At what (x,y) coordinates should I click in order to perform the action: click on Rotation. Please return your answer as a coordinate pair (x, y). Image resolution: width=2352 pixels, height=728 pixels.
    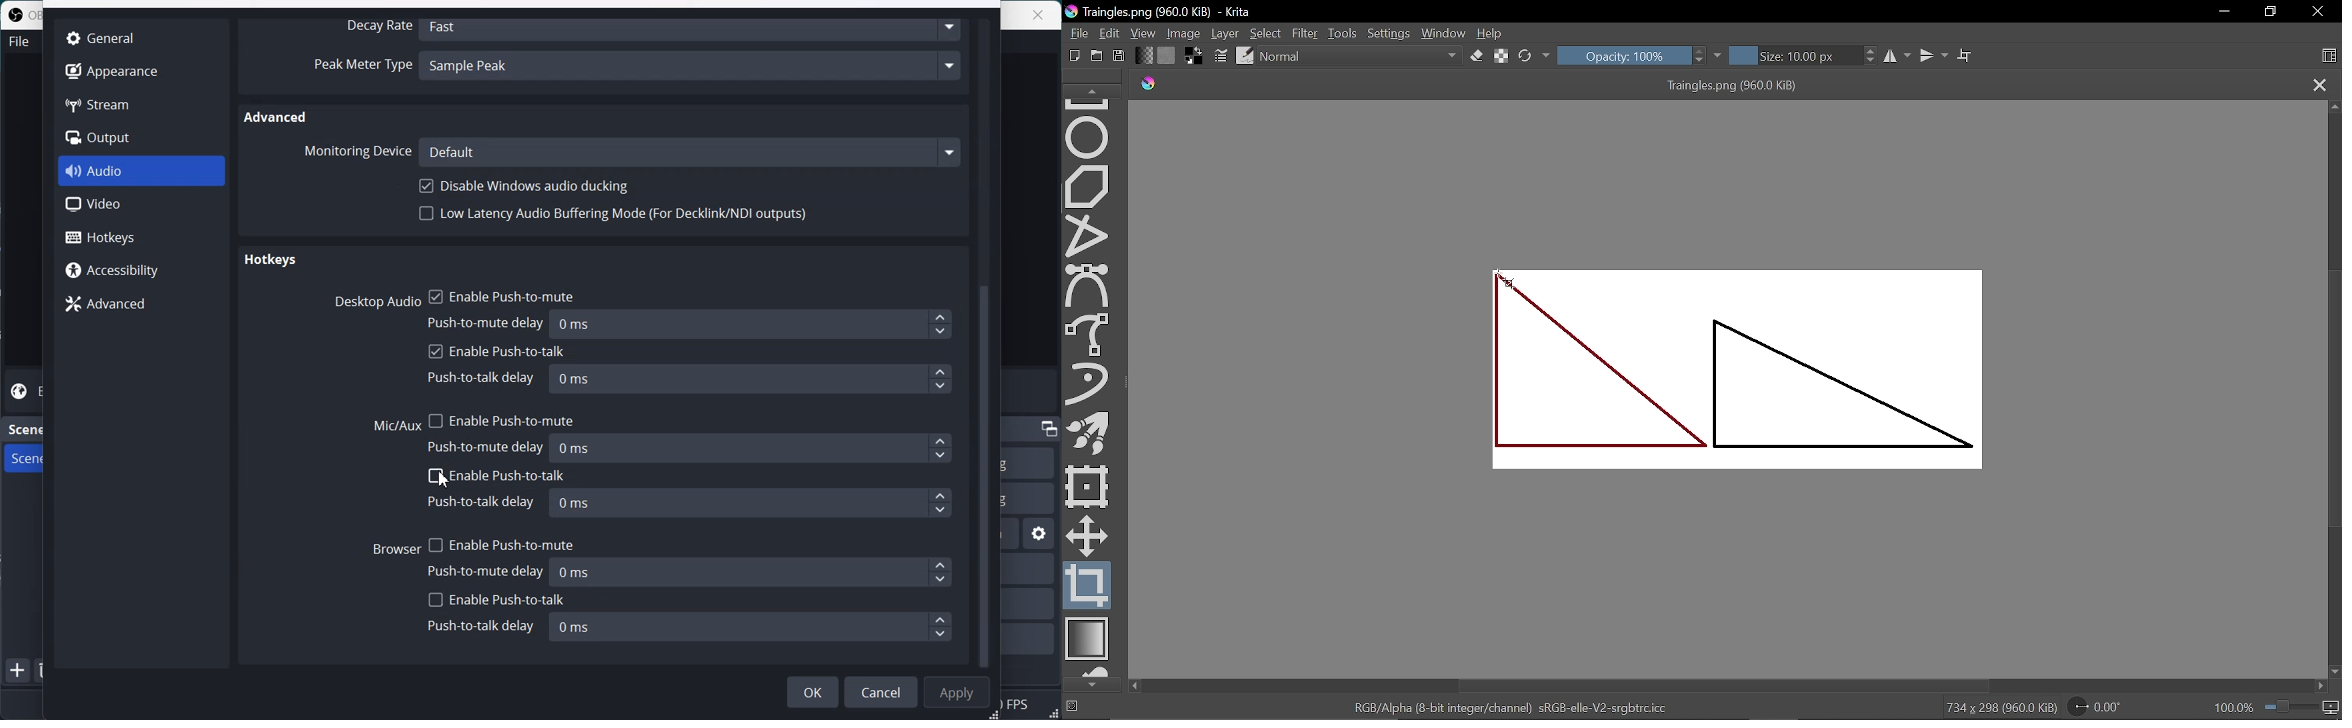
    Looking at the image, I should click on (2101, 707).